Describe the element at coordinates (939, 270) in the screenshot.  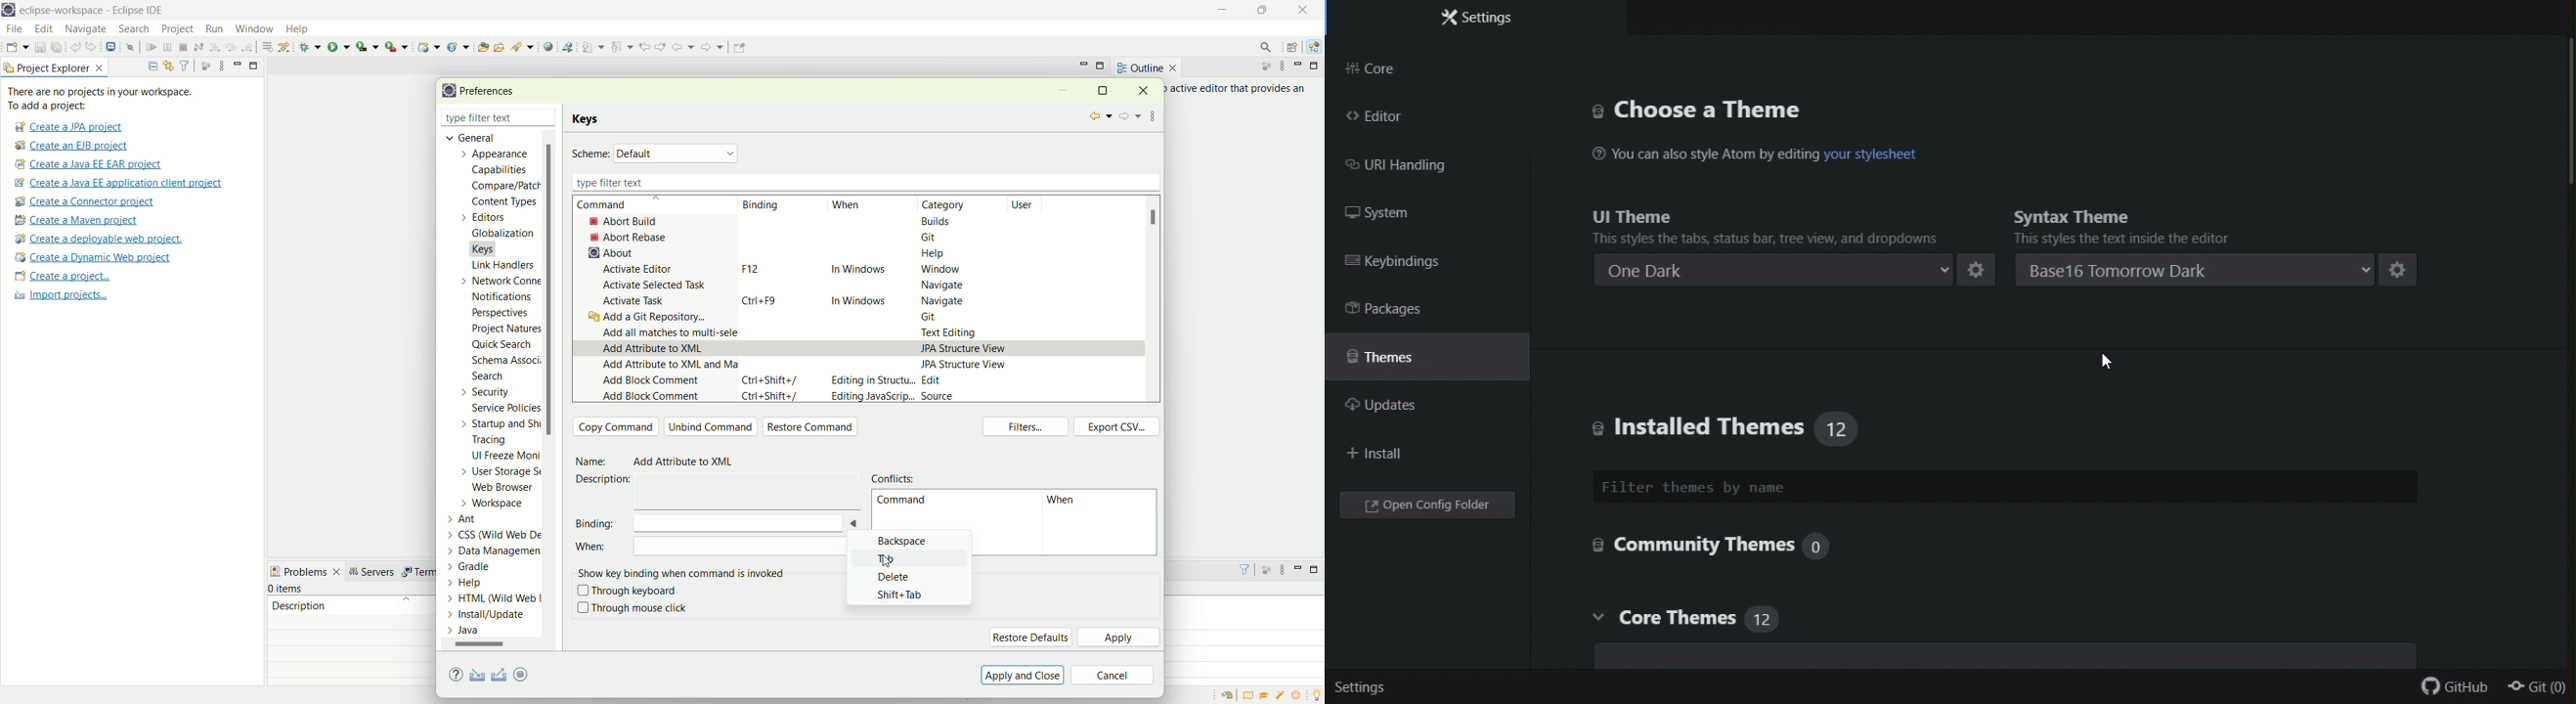
I see `window` at that location.